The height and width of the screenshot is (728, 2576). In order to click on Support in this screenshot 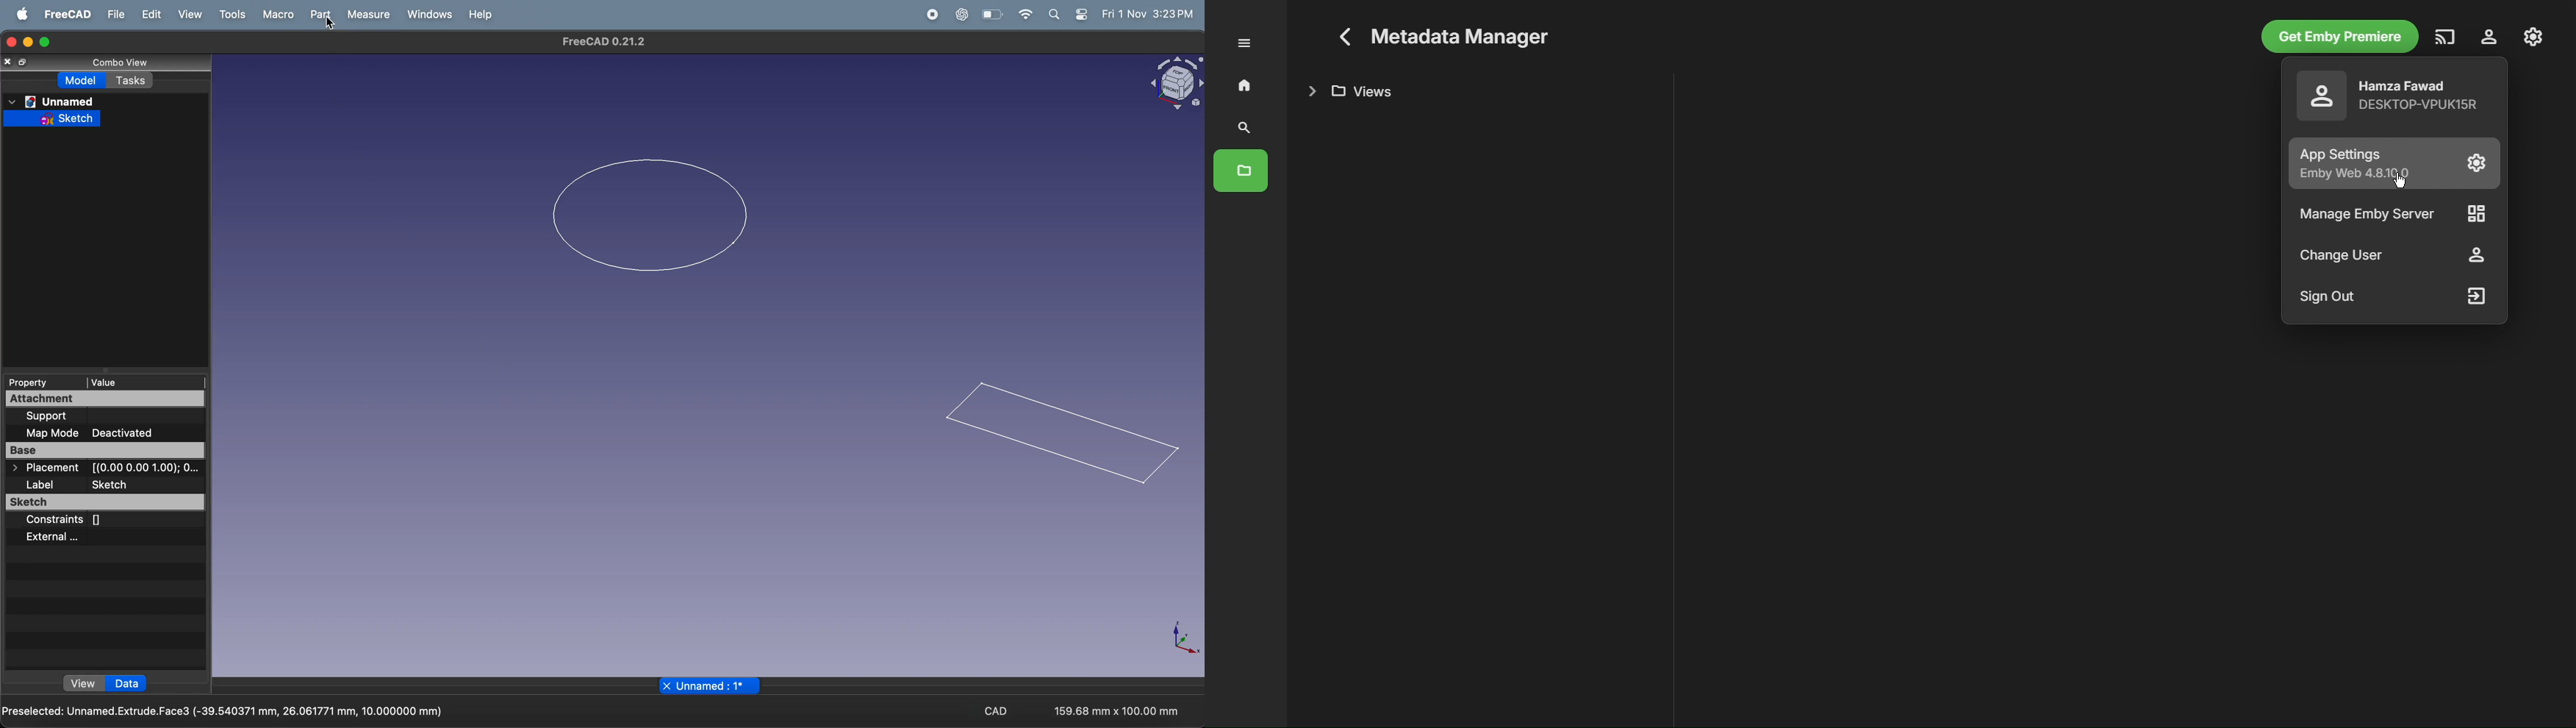, I will do `click(48, 417)`.